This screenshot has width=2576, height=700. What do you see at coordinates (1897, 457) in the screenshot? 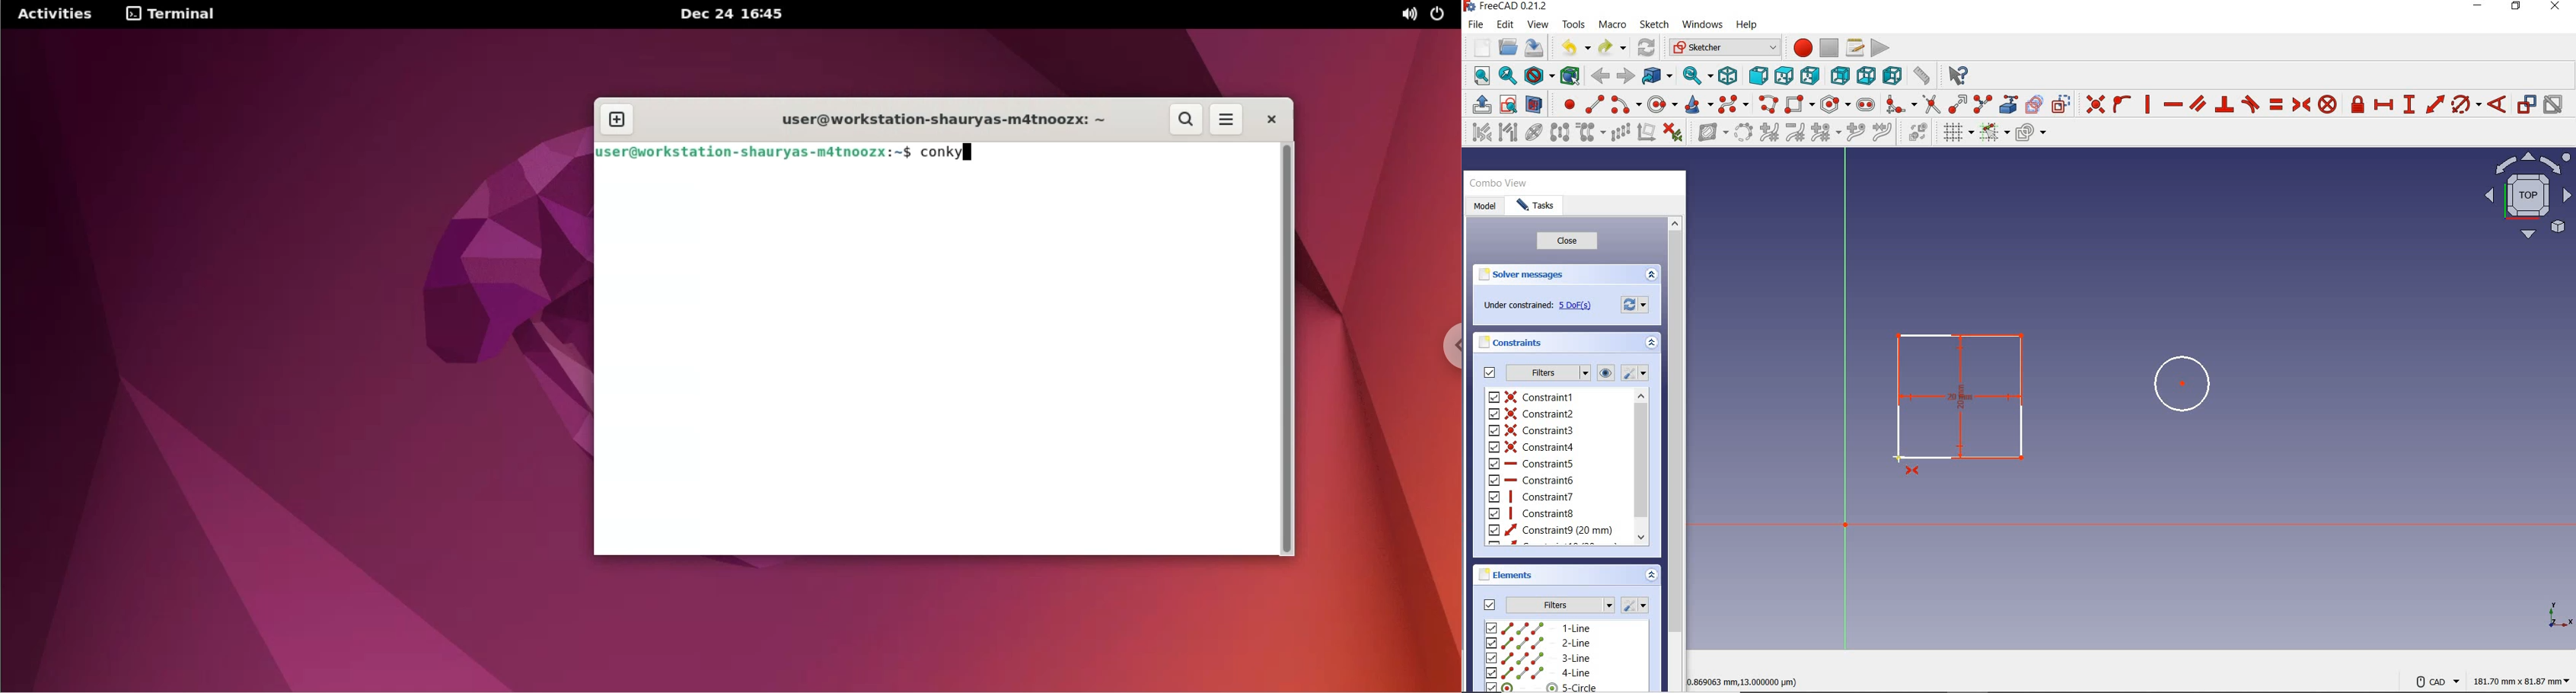
I see `cursor ` at bounding box center [1897, 457].